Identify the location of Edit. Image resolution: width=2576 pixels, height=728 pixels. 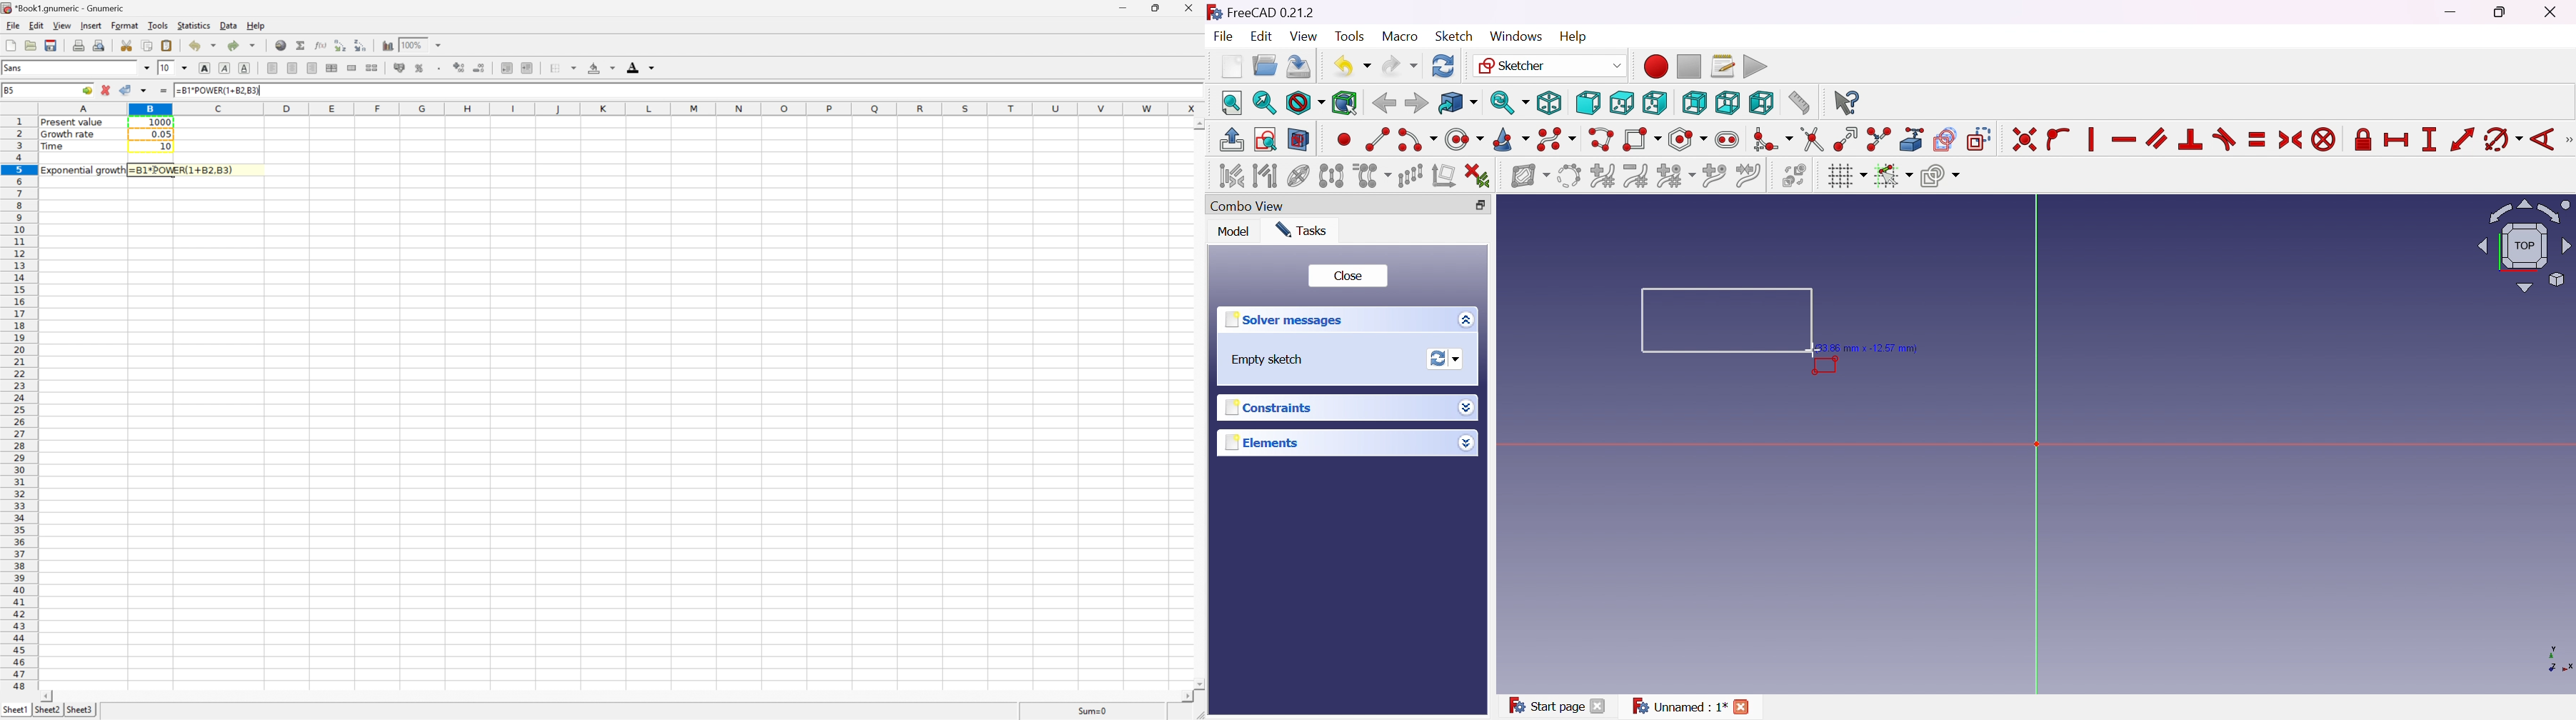
(37, 25).